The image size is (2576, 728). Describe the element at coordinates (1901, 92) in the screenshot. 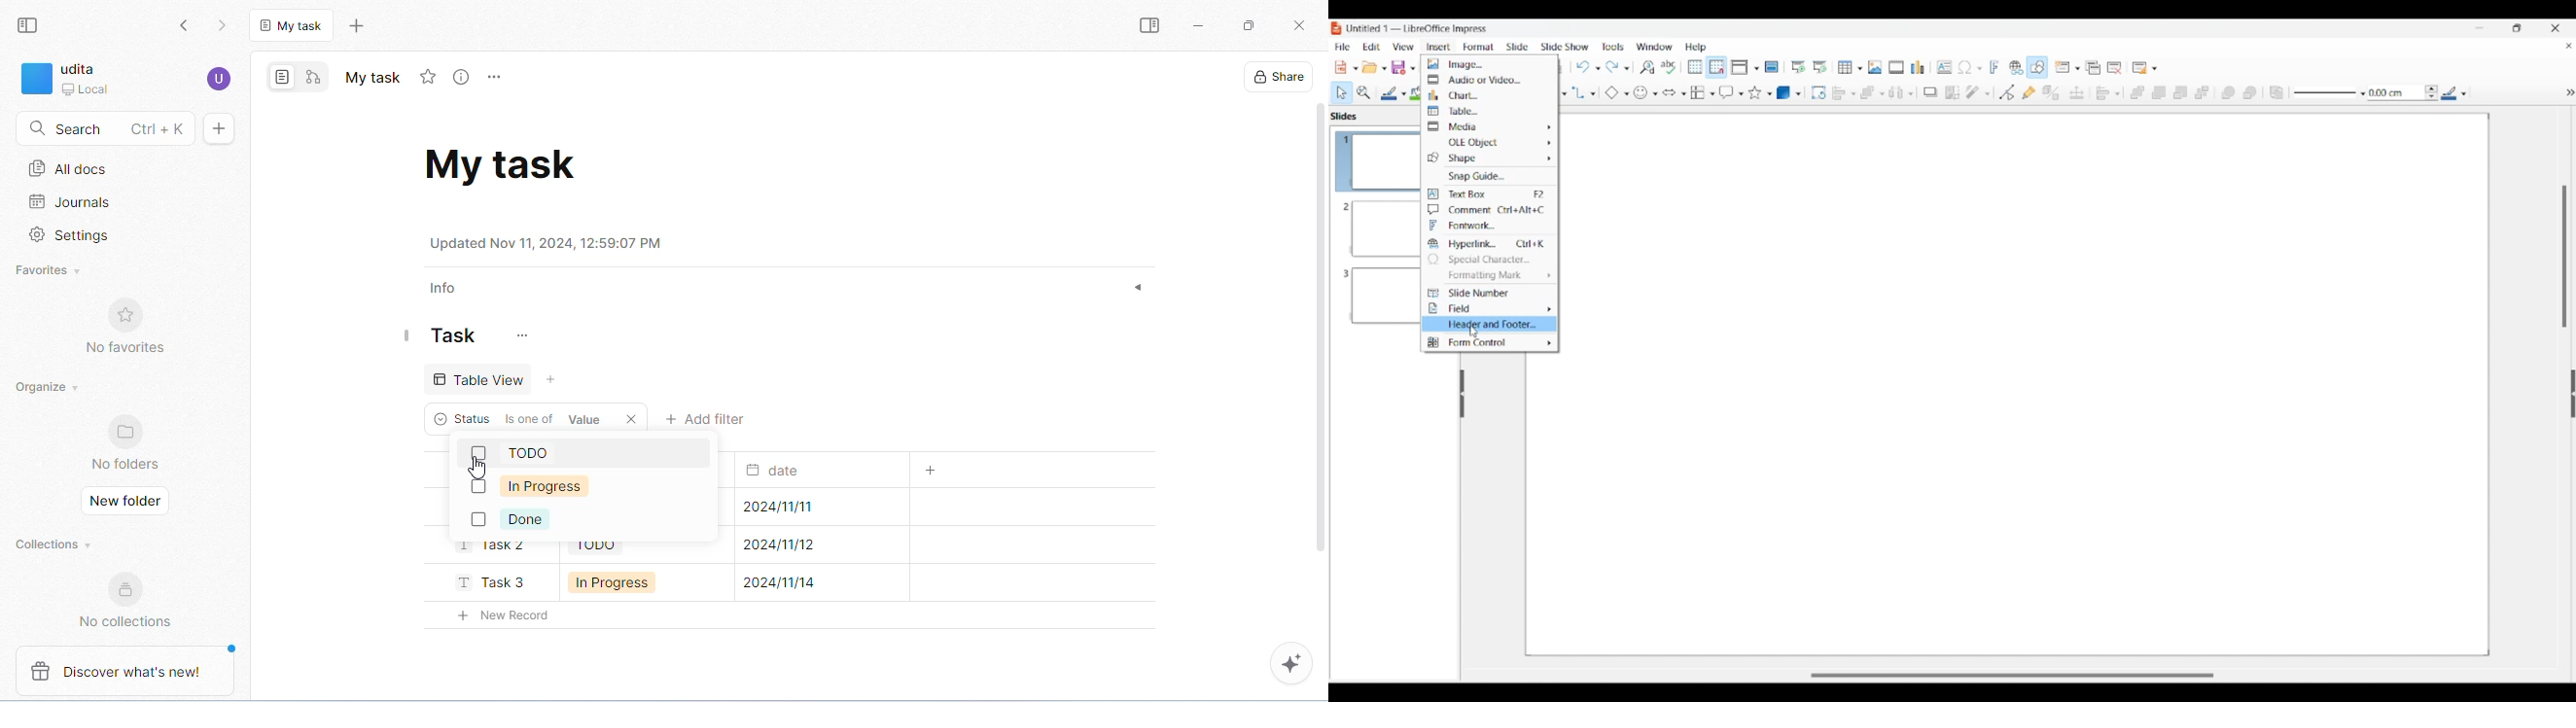

I see `Select at least 3 objects to distribute` at that location.